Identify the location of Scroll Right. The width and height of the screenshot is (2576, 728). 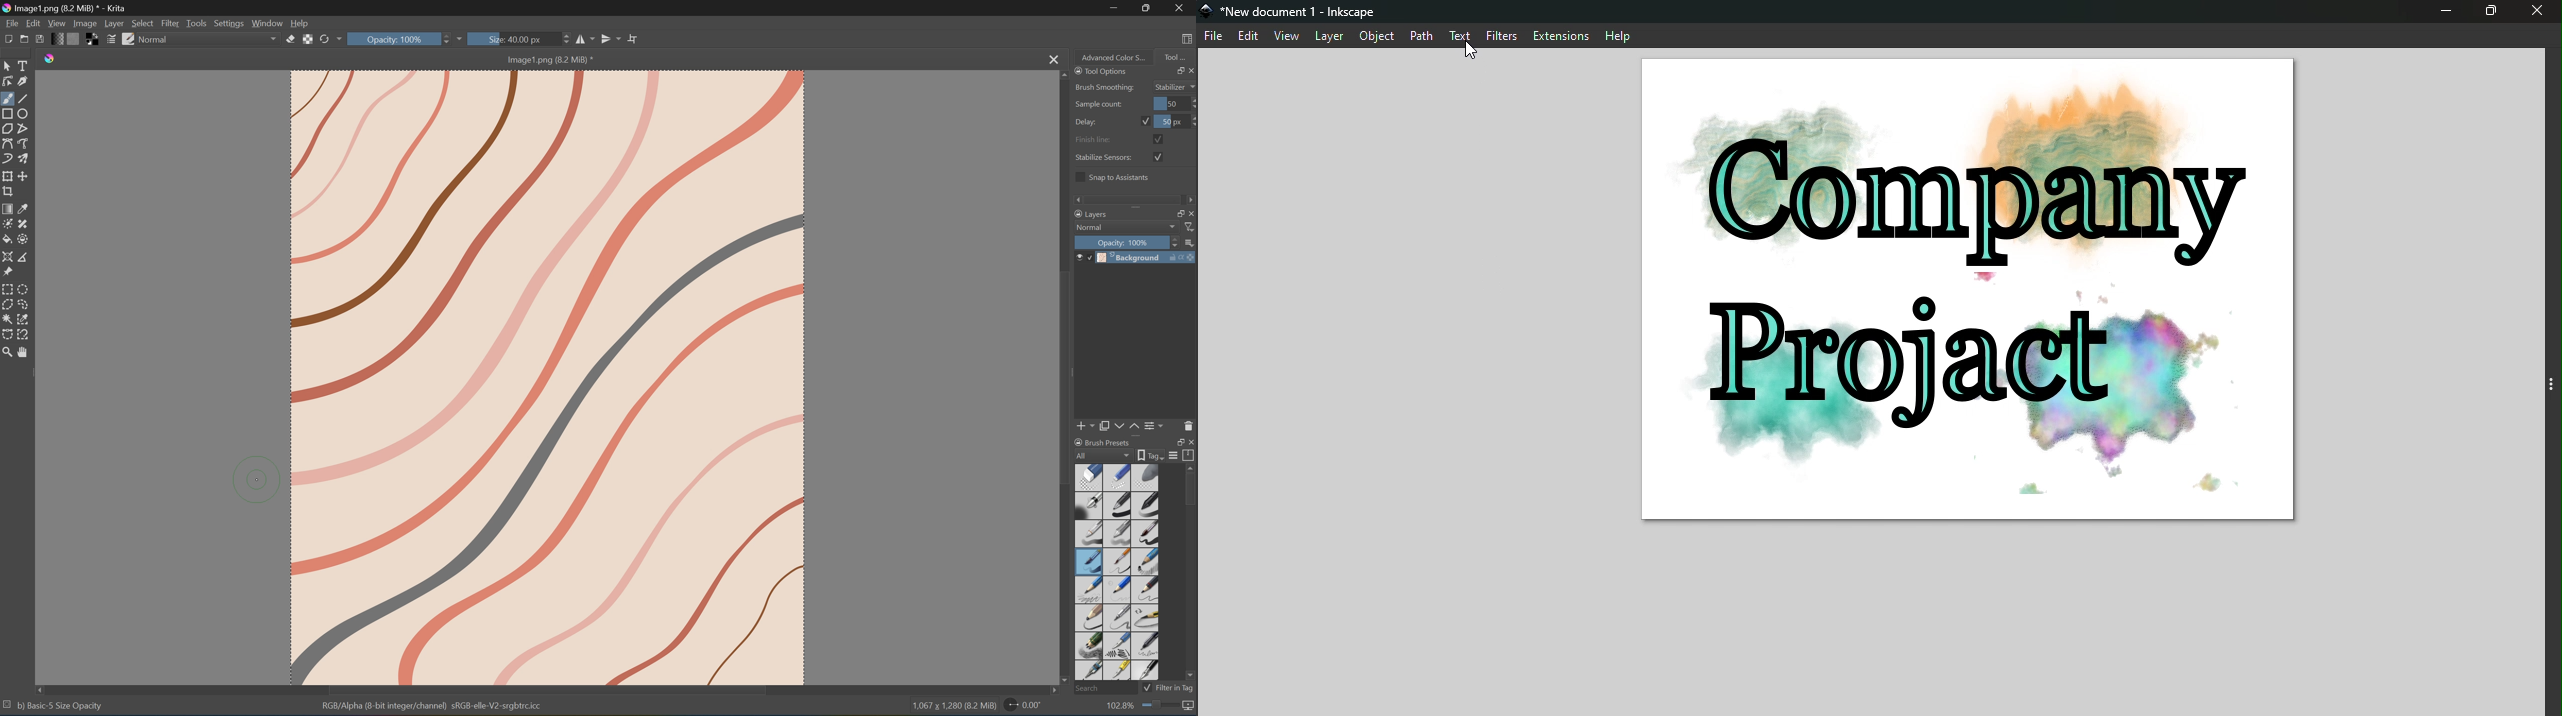
(1189, 199).